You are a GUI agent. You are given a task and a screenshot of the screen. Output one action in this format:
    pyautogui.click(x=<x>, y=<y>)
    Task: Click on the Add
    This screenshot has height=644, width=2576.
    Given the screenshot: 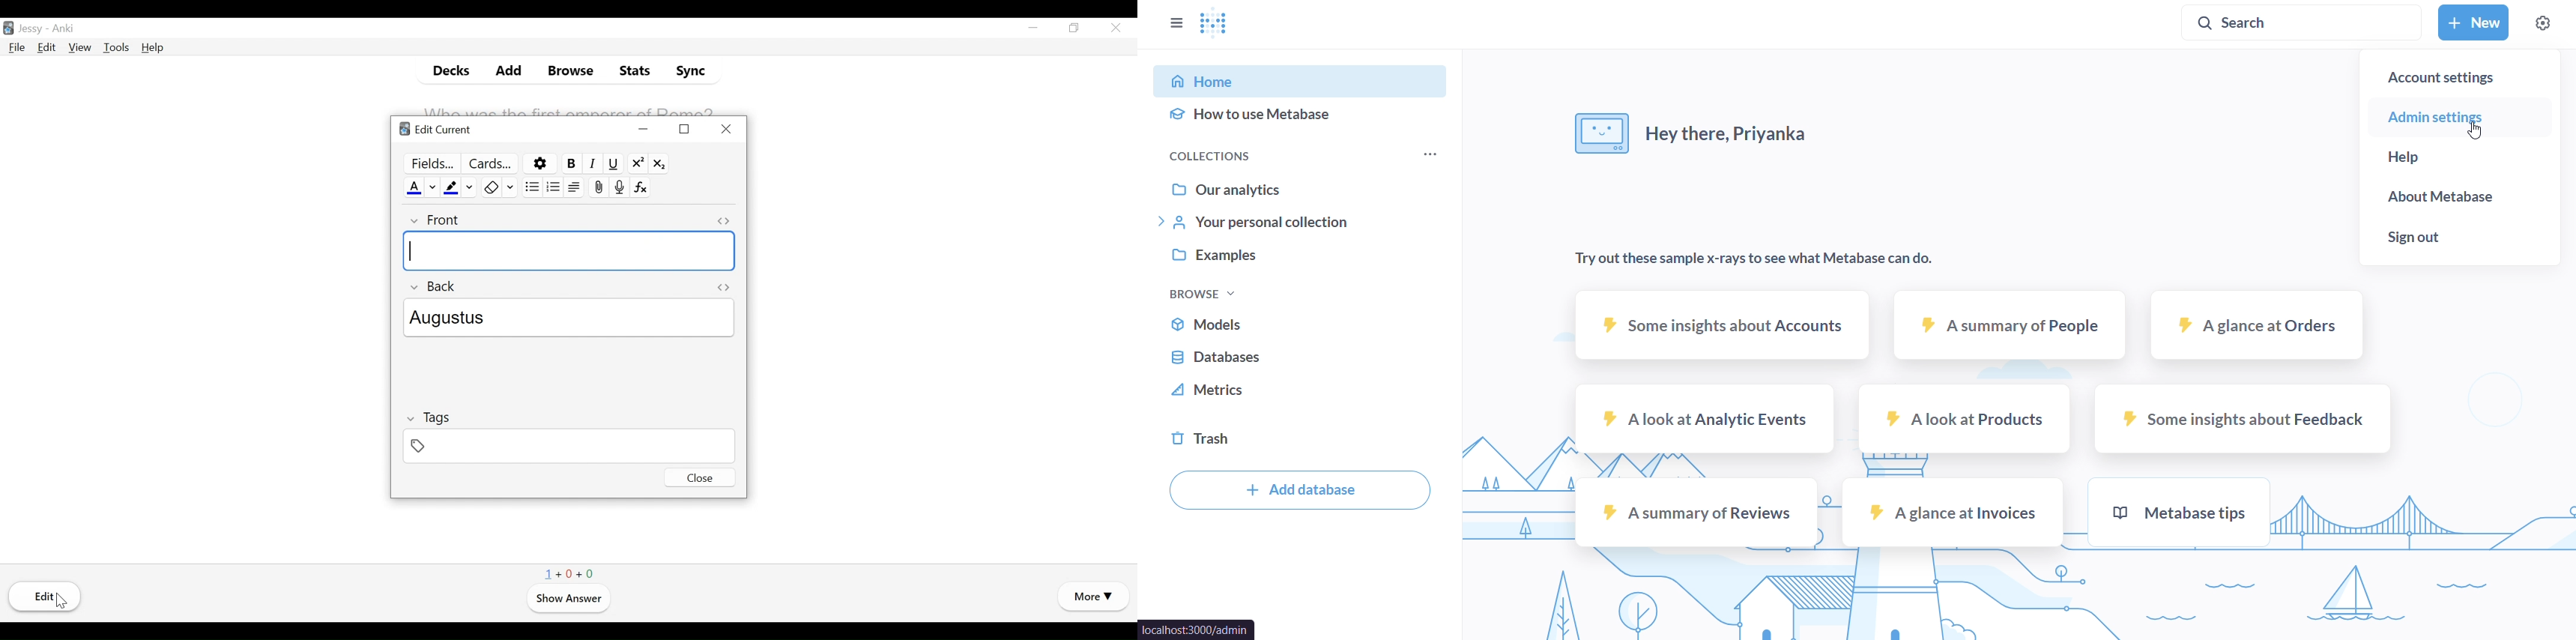 What is the action you would take?
    pyautogui.click(x=501, y=71)
    